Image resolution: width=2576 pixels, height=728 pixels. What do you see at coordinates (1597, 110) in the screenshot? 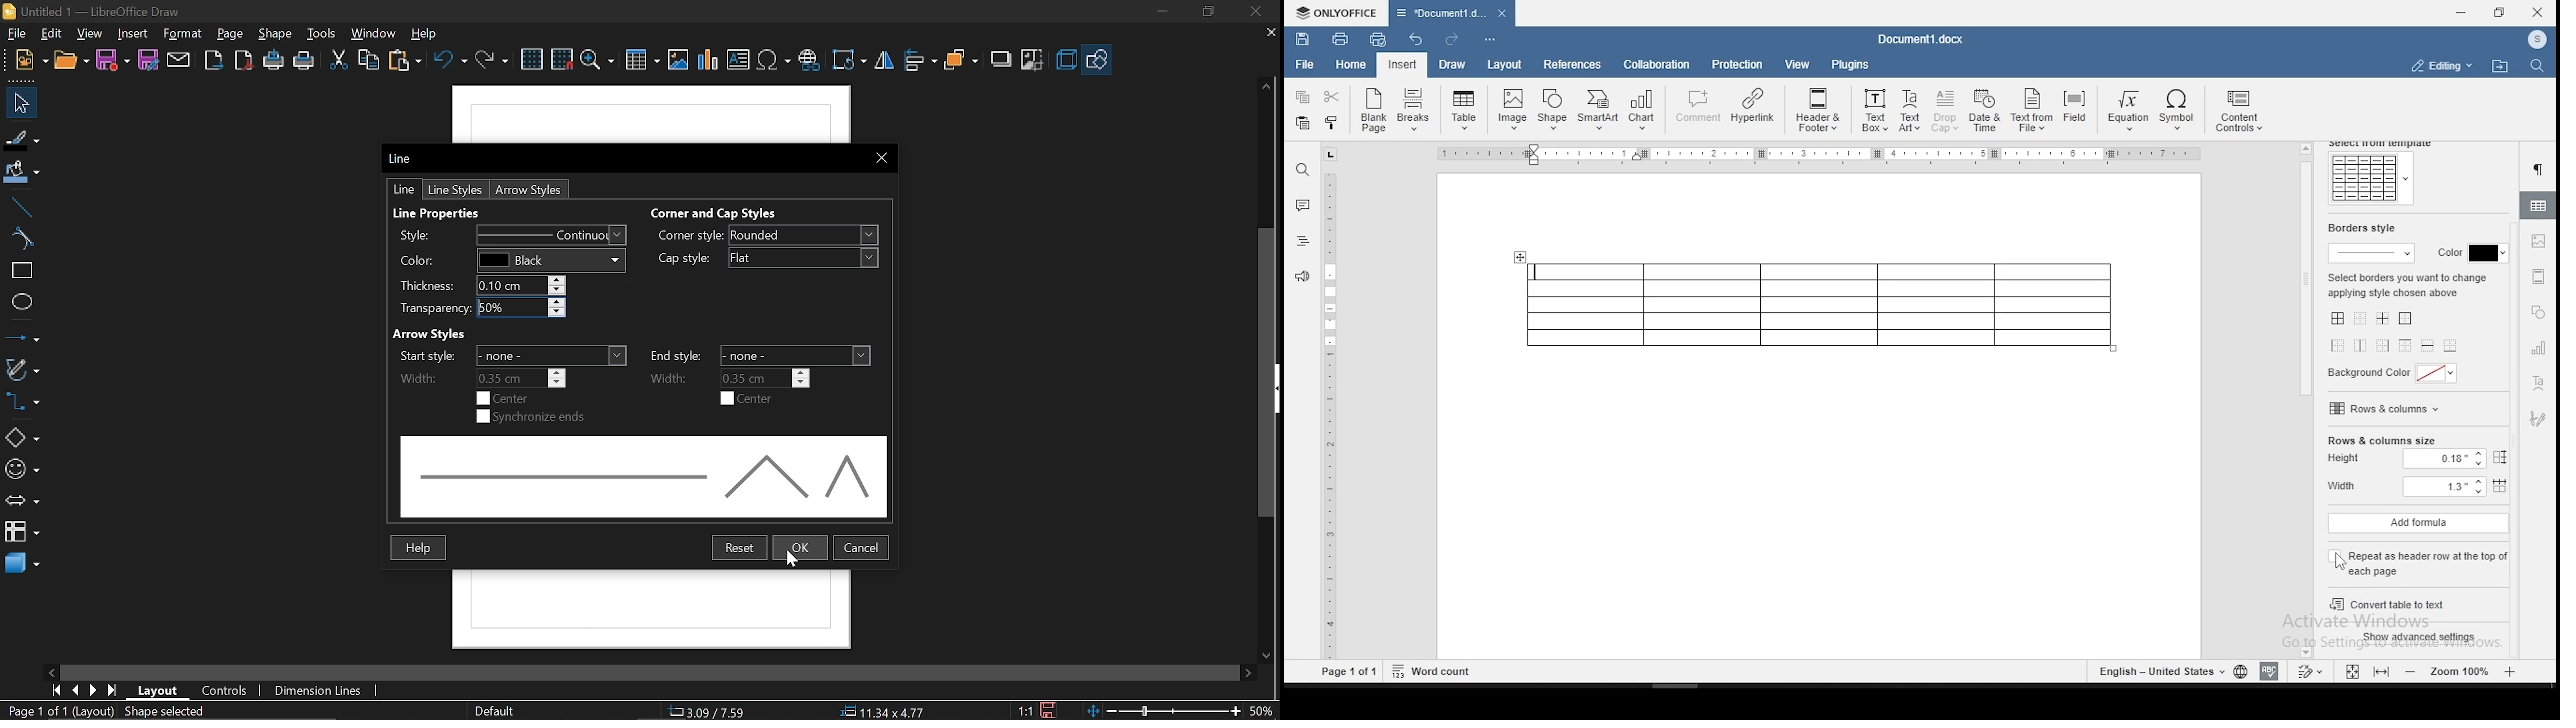
I see `SmartArt` at bounding box center [1597, 110].